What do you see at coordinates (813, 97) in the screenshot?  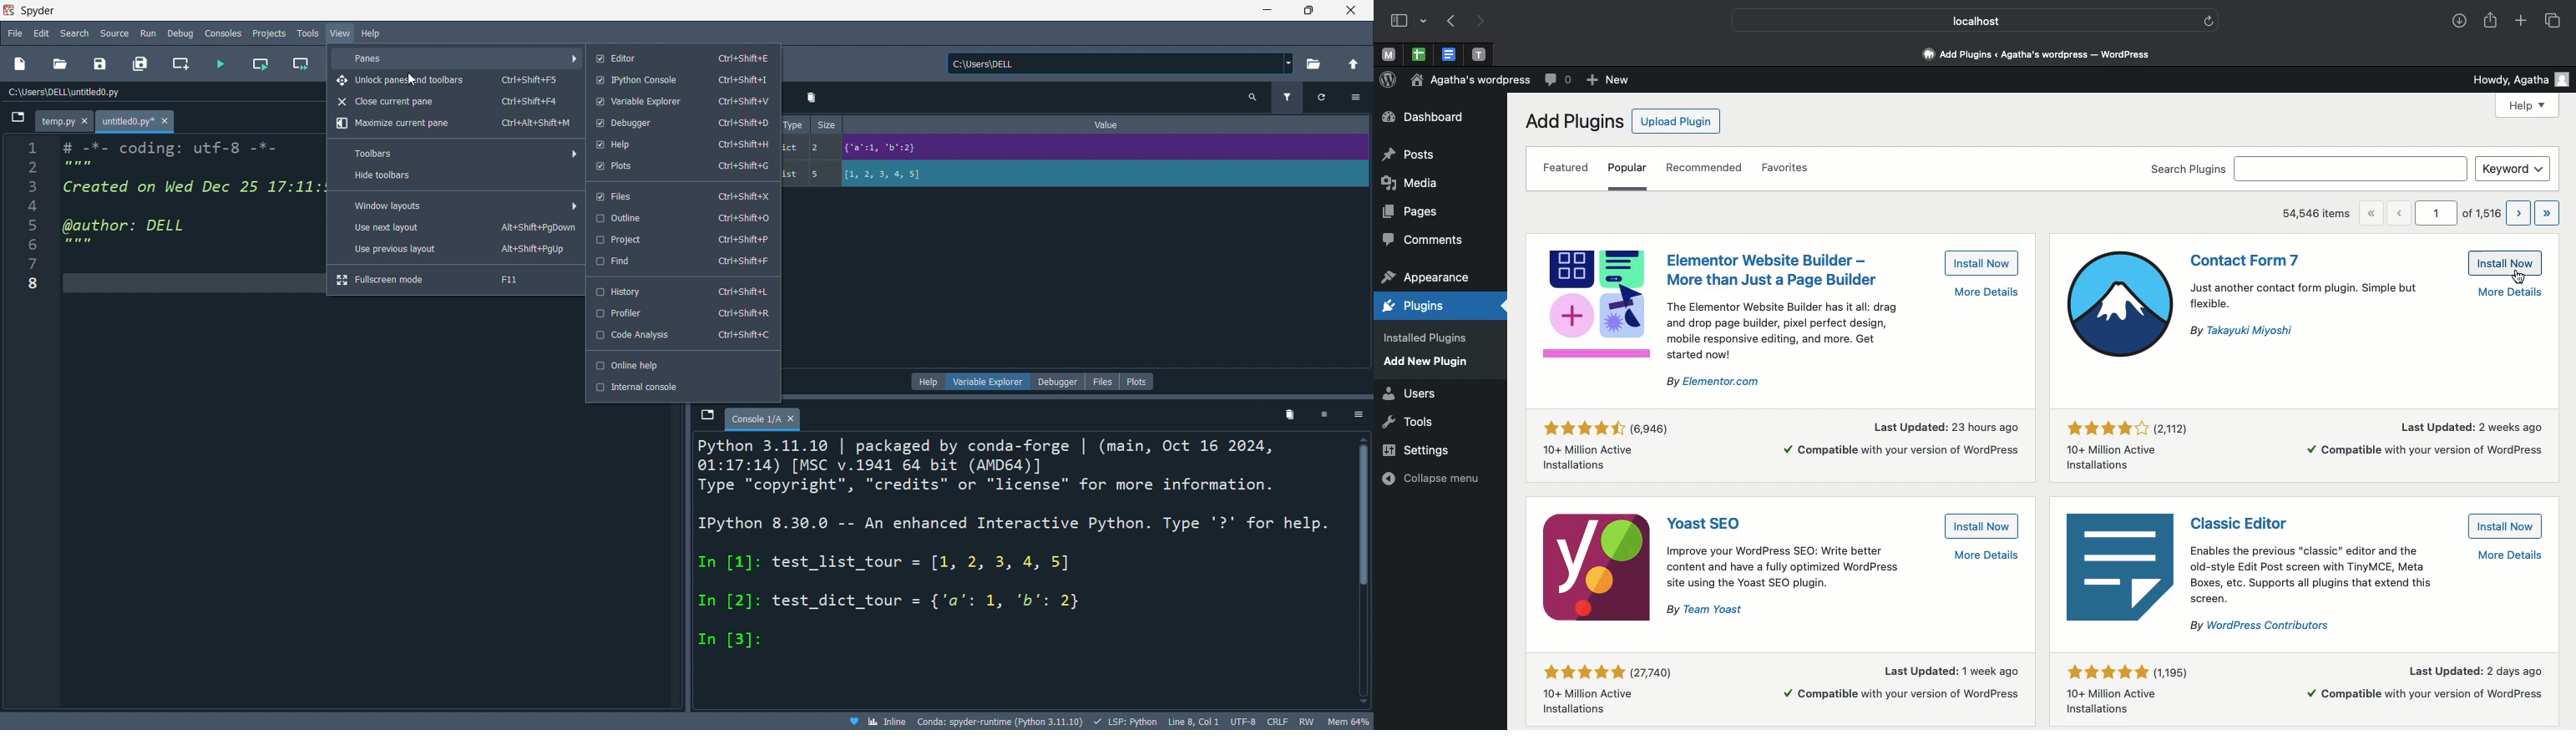 I see `delete` at bounding box center [813, 97].